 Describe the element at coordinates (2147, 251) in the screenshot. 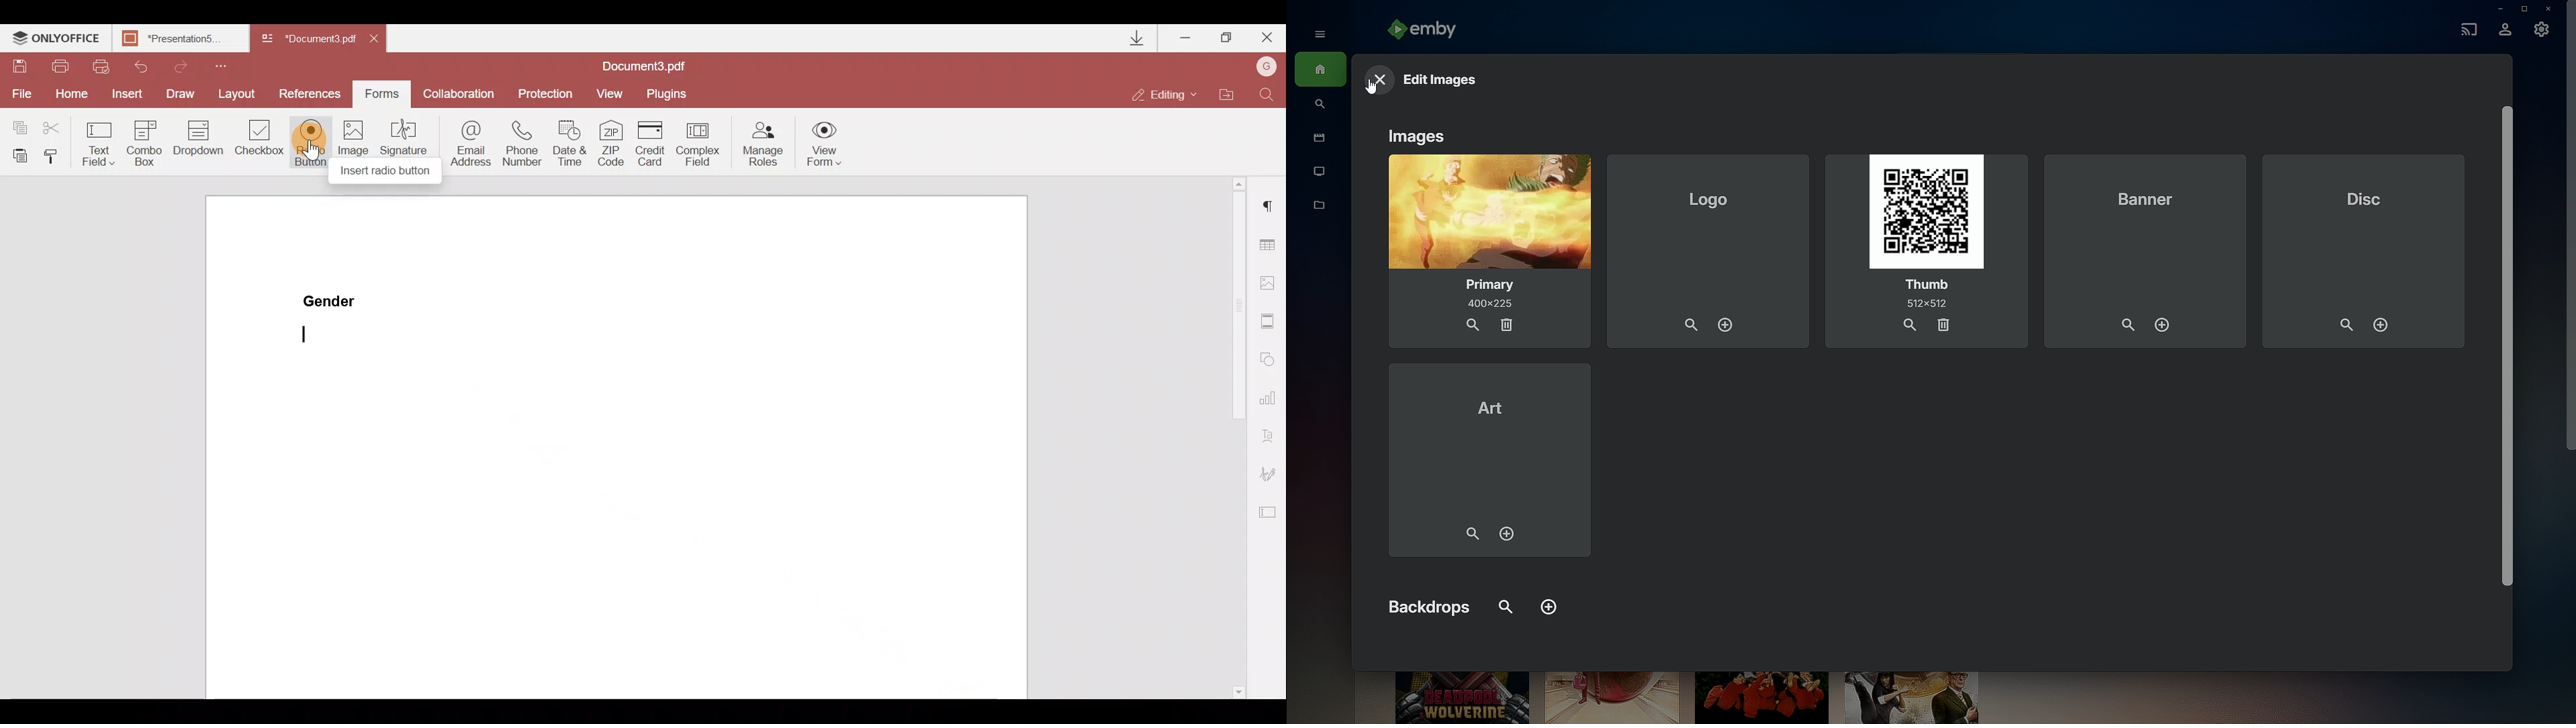

I see `Banner` at that location.